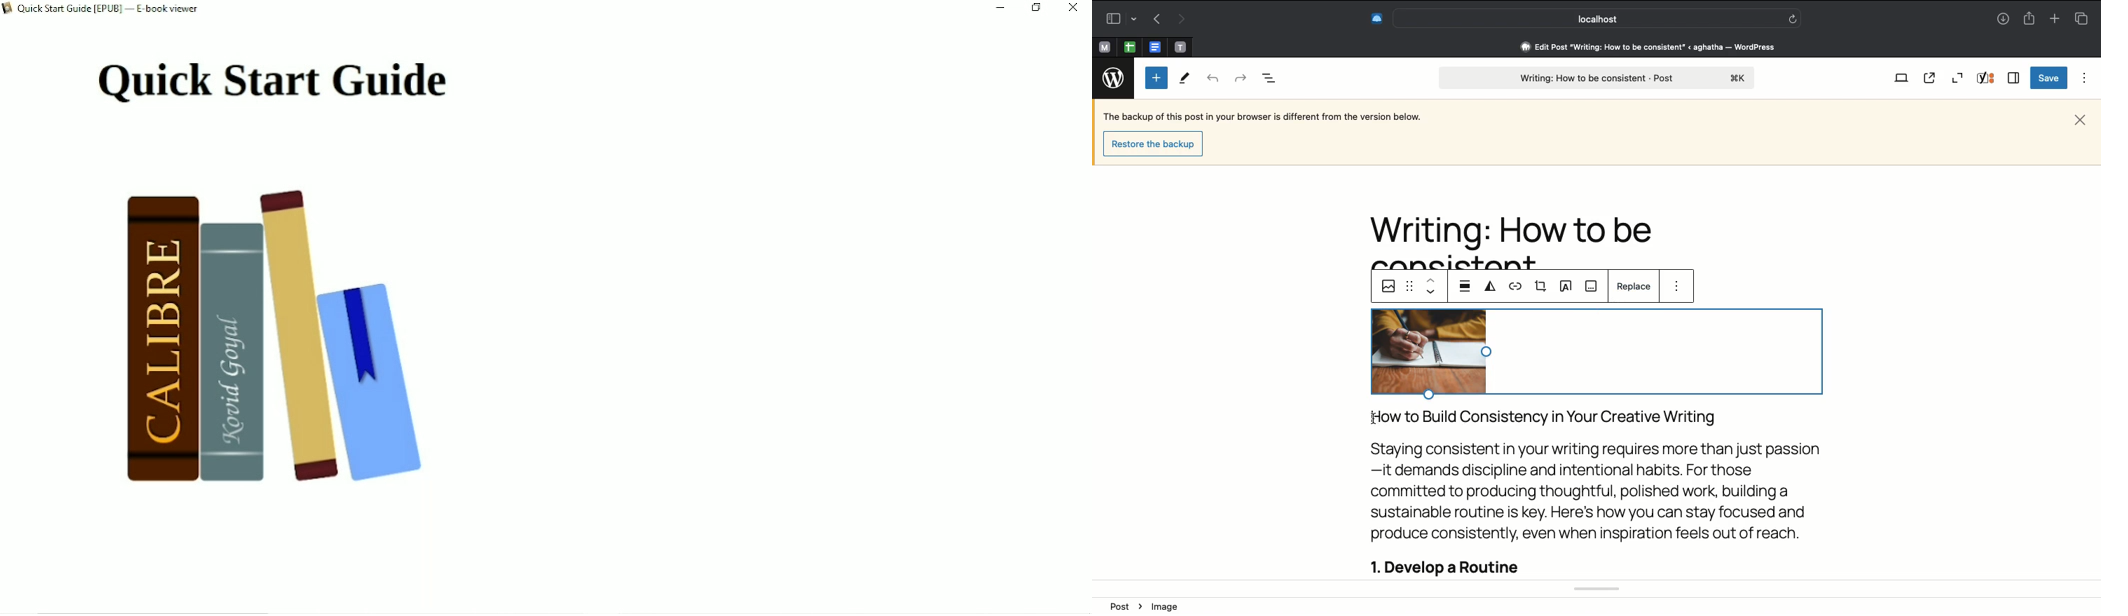  Describe the element at coordinates (1899, 79) in the screenshot. I see `View` at that location.